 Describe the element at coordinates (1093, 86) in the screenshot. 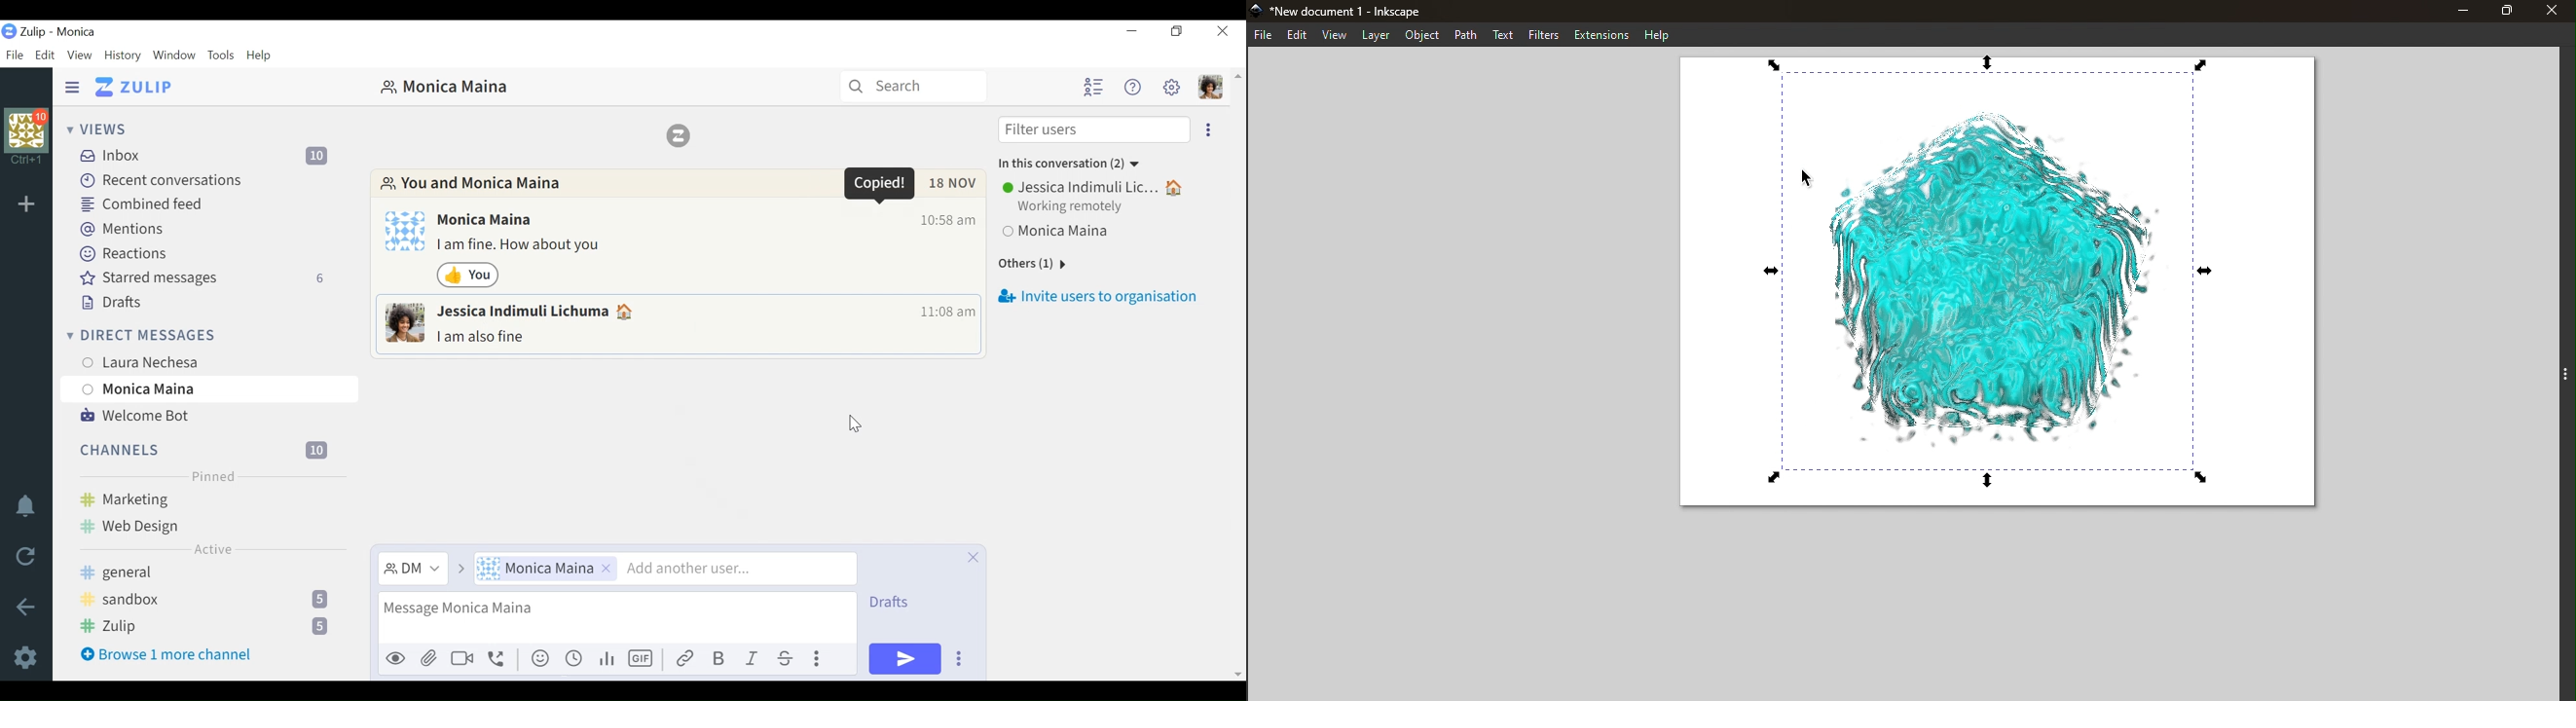

I see `Hide user list` at that location.